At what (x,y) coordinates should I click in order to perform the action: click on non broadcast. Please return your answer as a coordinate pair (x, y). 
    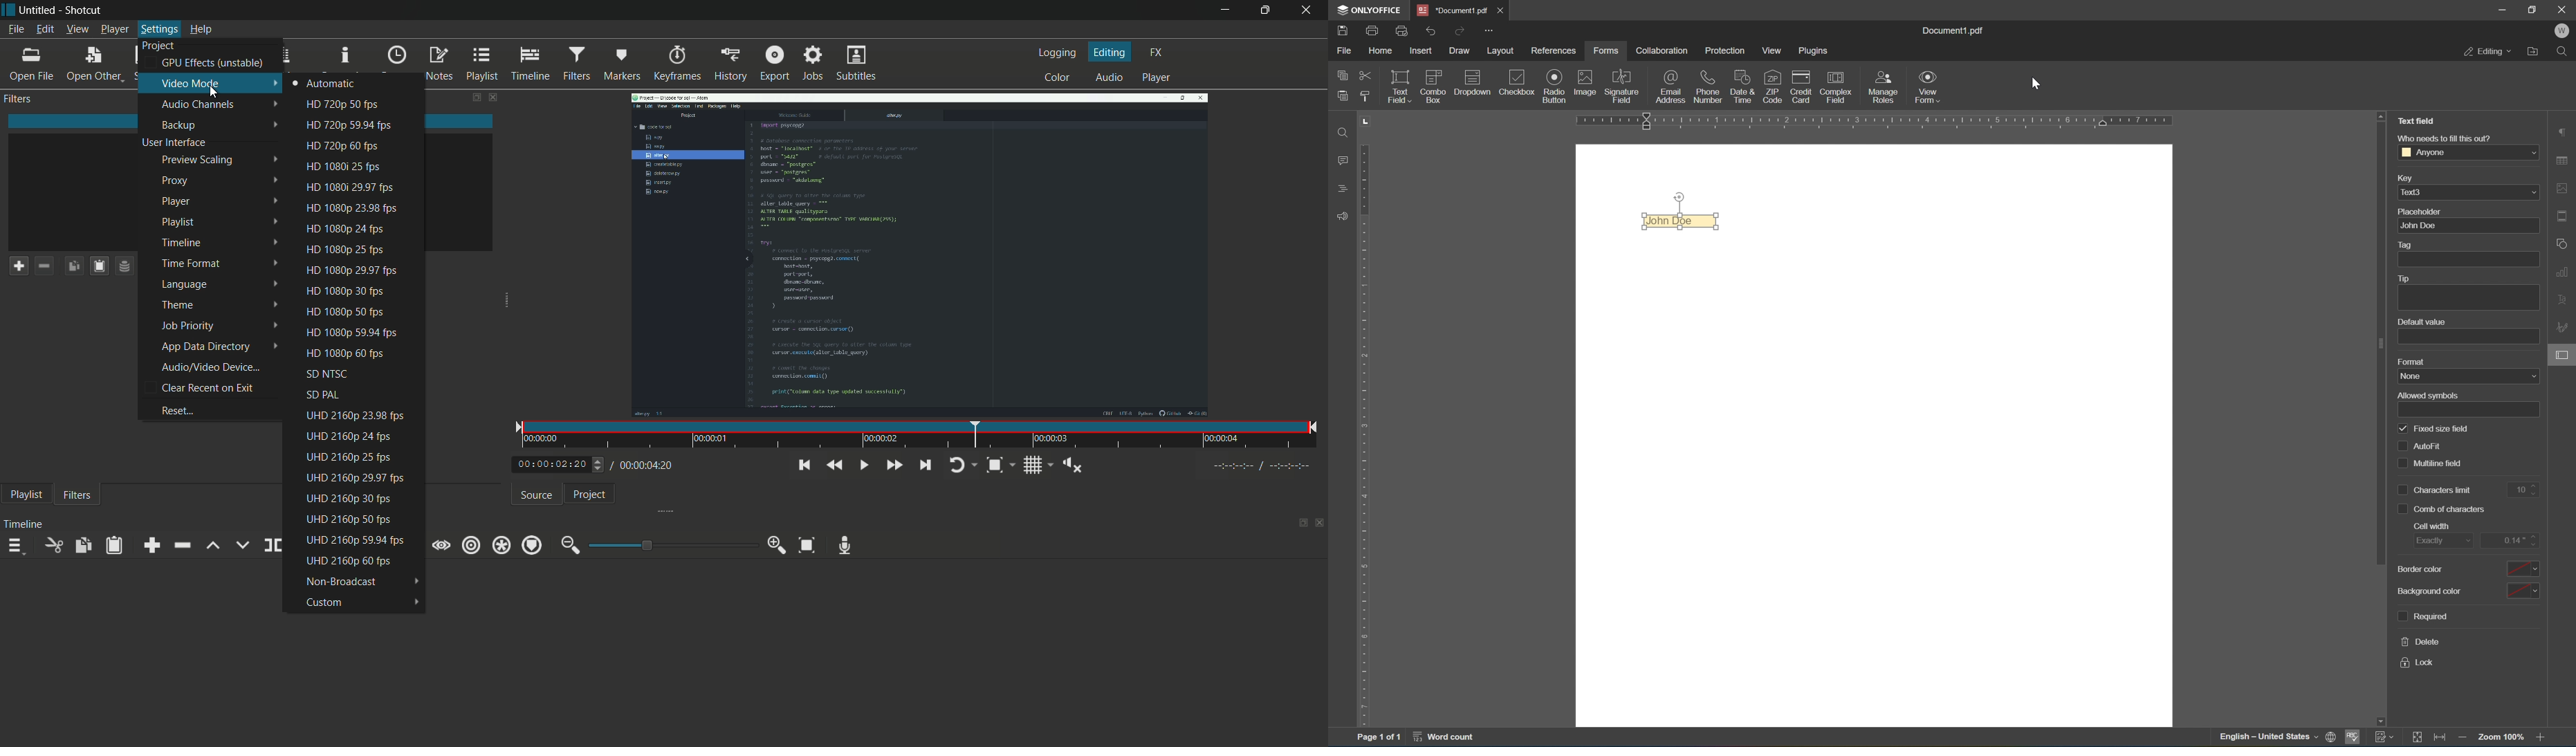
    Looking at the image, I should click on (362, 582).